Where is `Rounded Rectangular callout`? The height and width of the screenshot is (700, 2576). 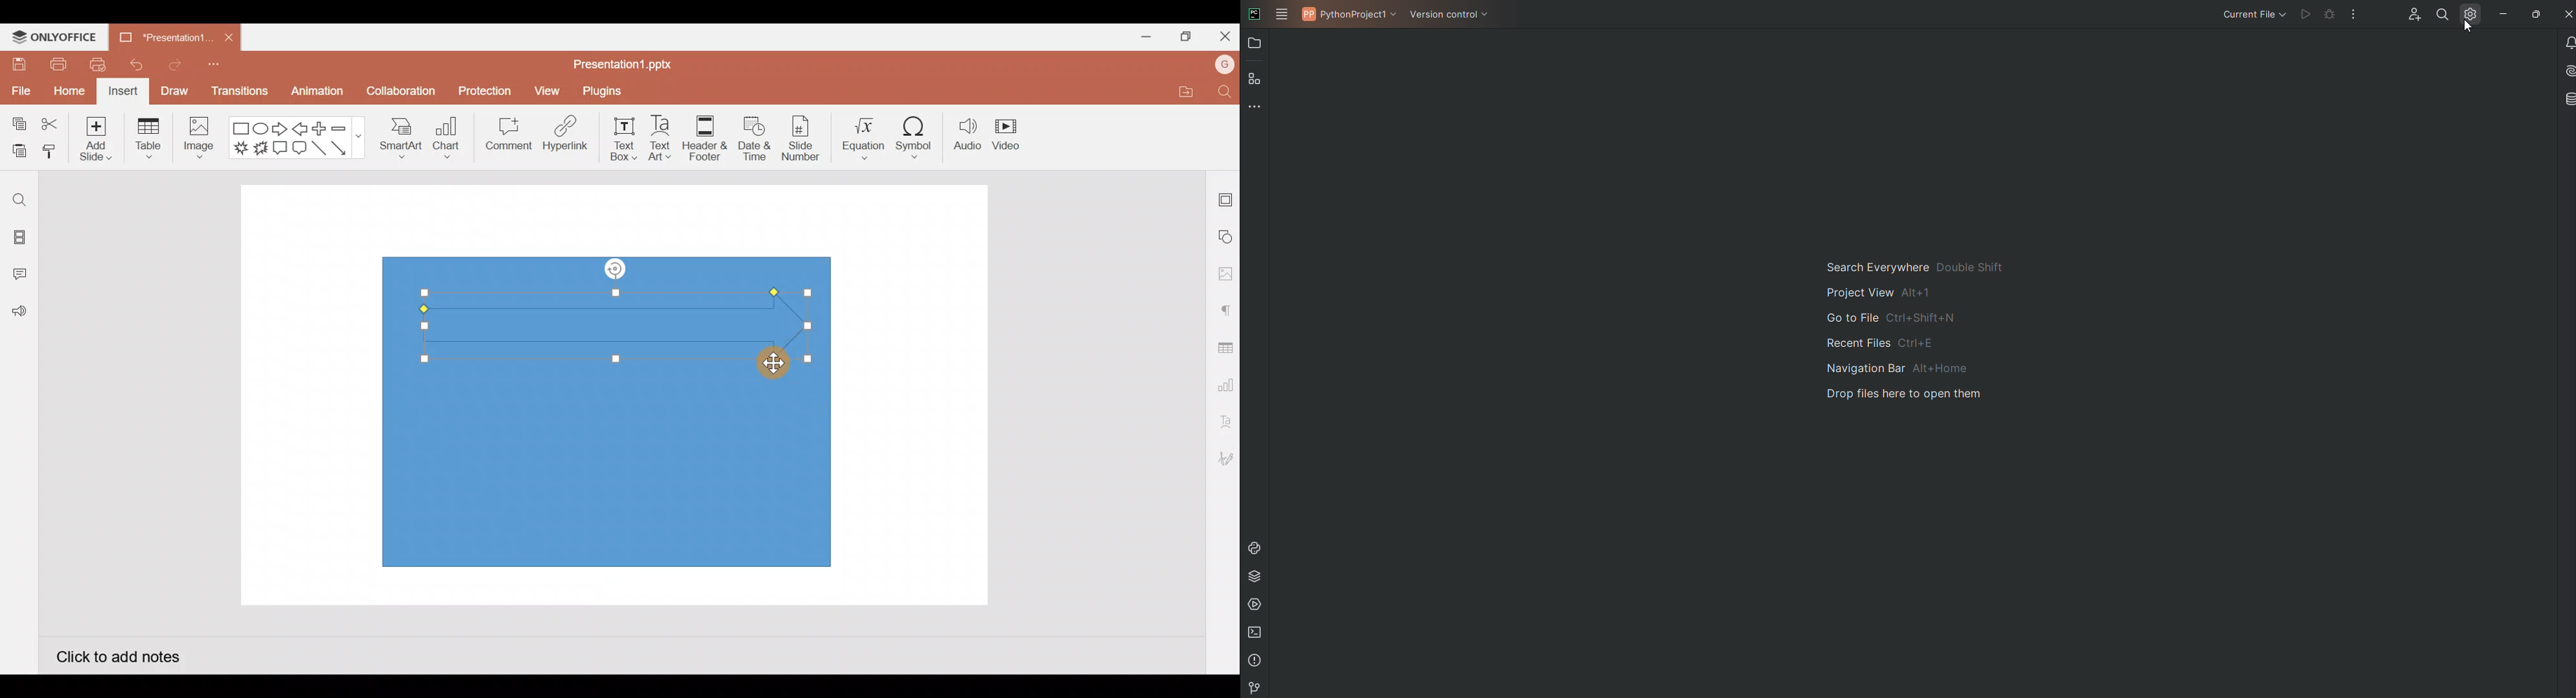
Rounded Rectangular callout is located at coordinates (299, 146).